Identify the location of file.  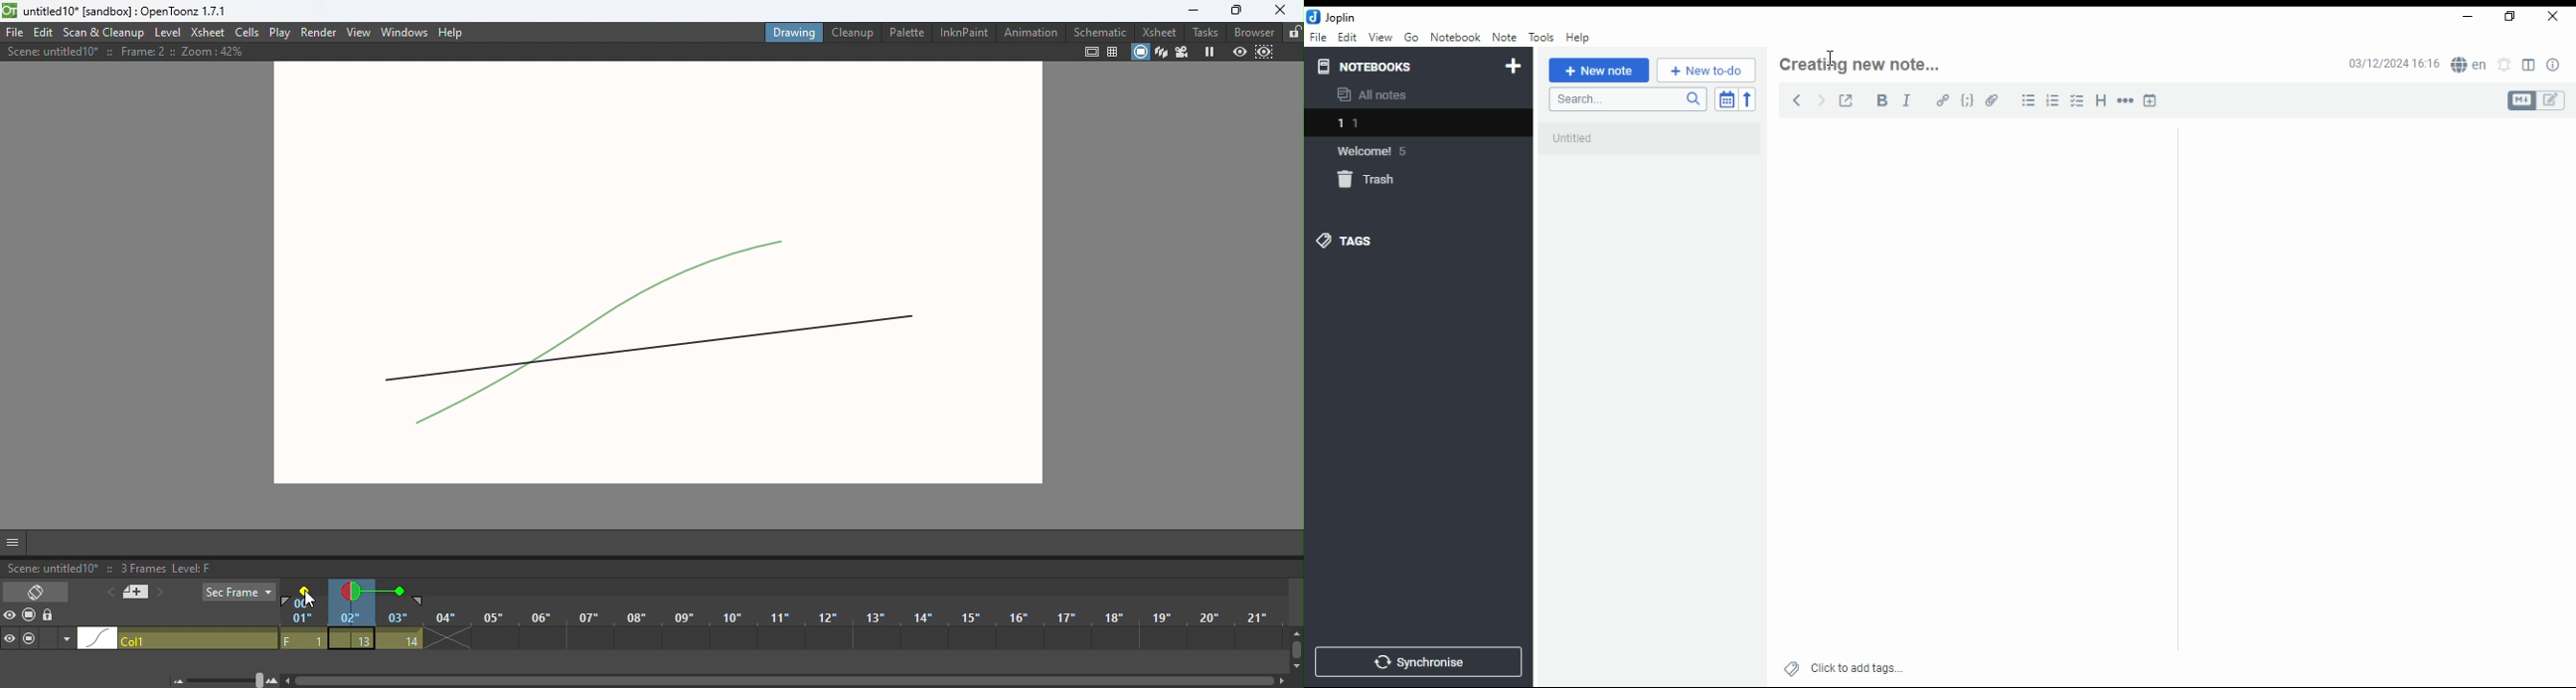
(1318, 36).